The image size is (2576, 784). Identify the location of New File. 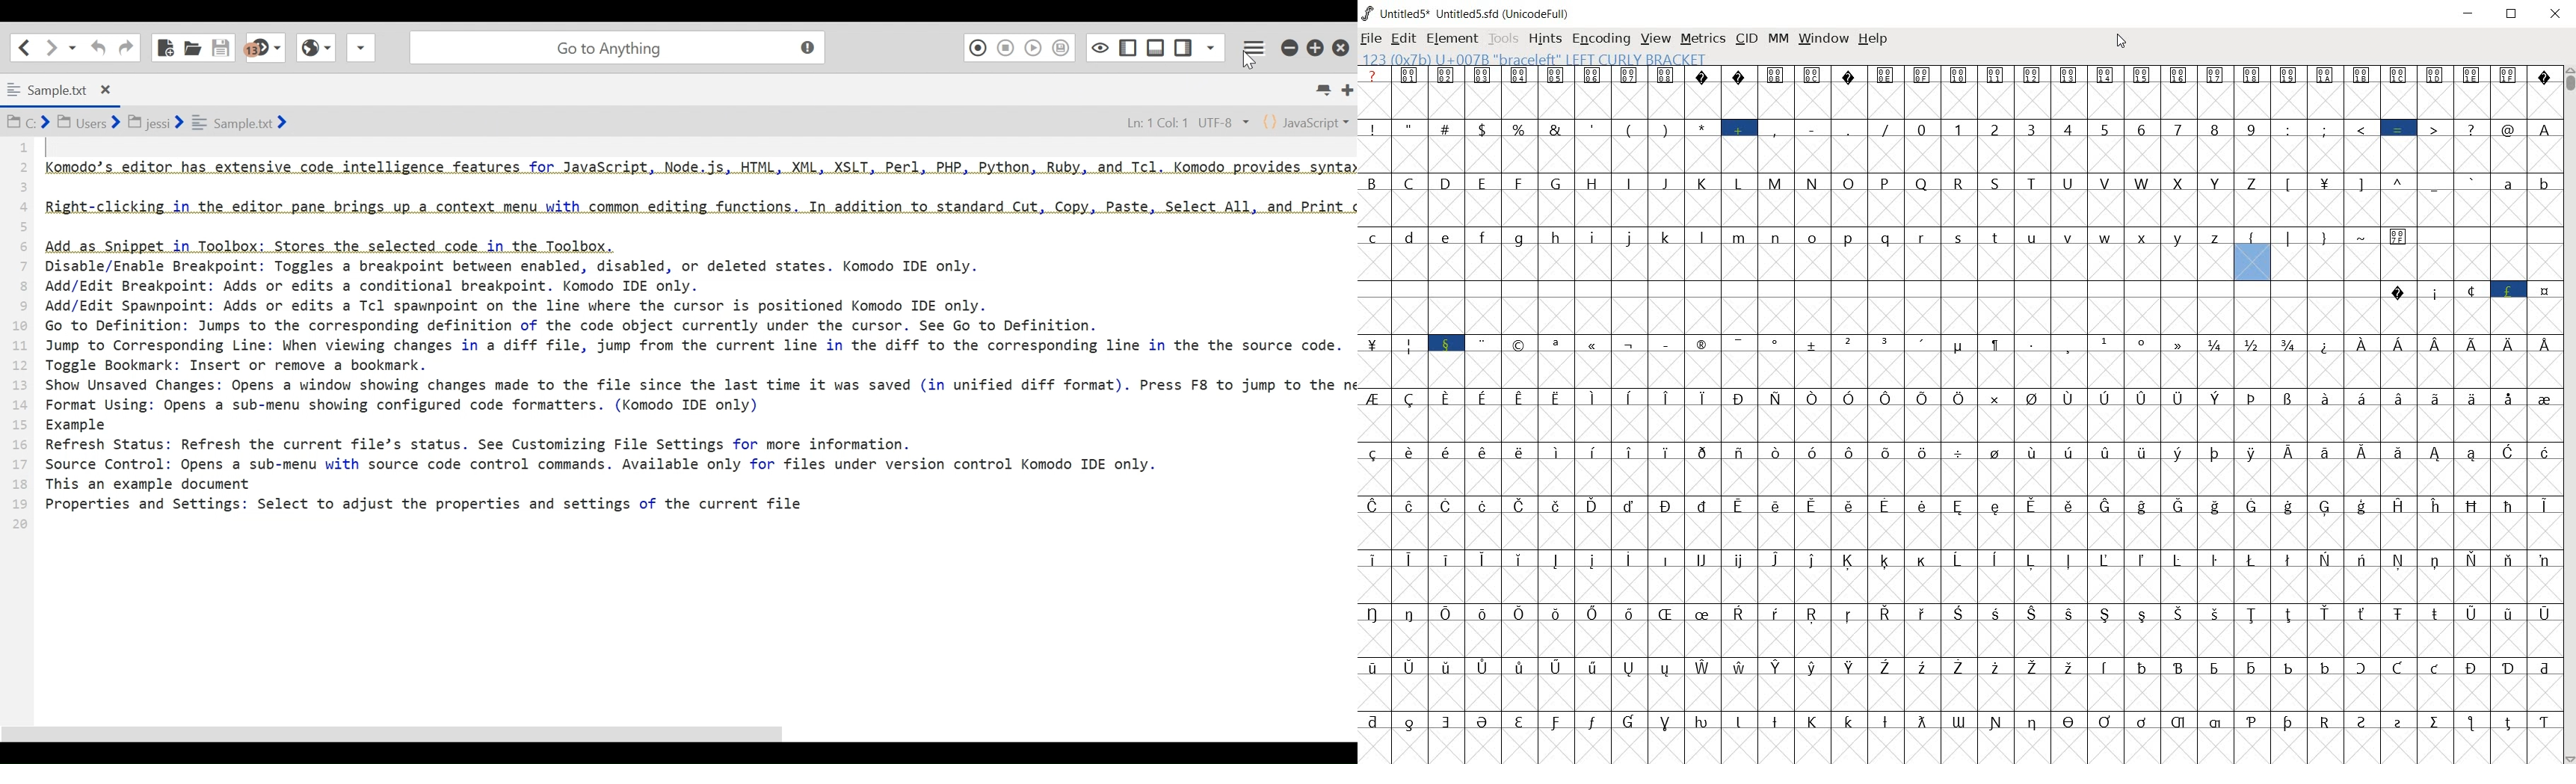
(166, 46).